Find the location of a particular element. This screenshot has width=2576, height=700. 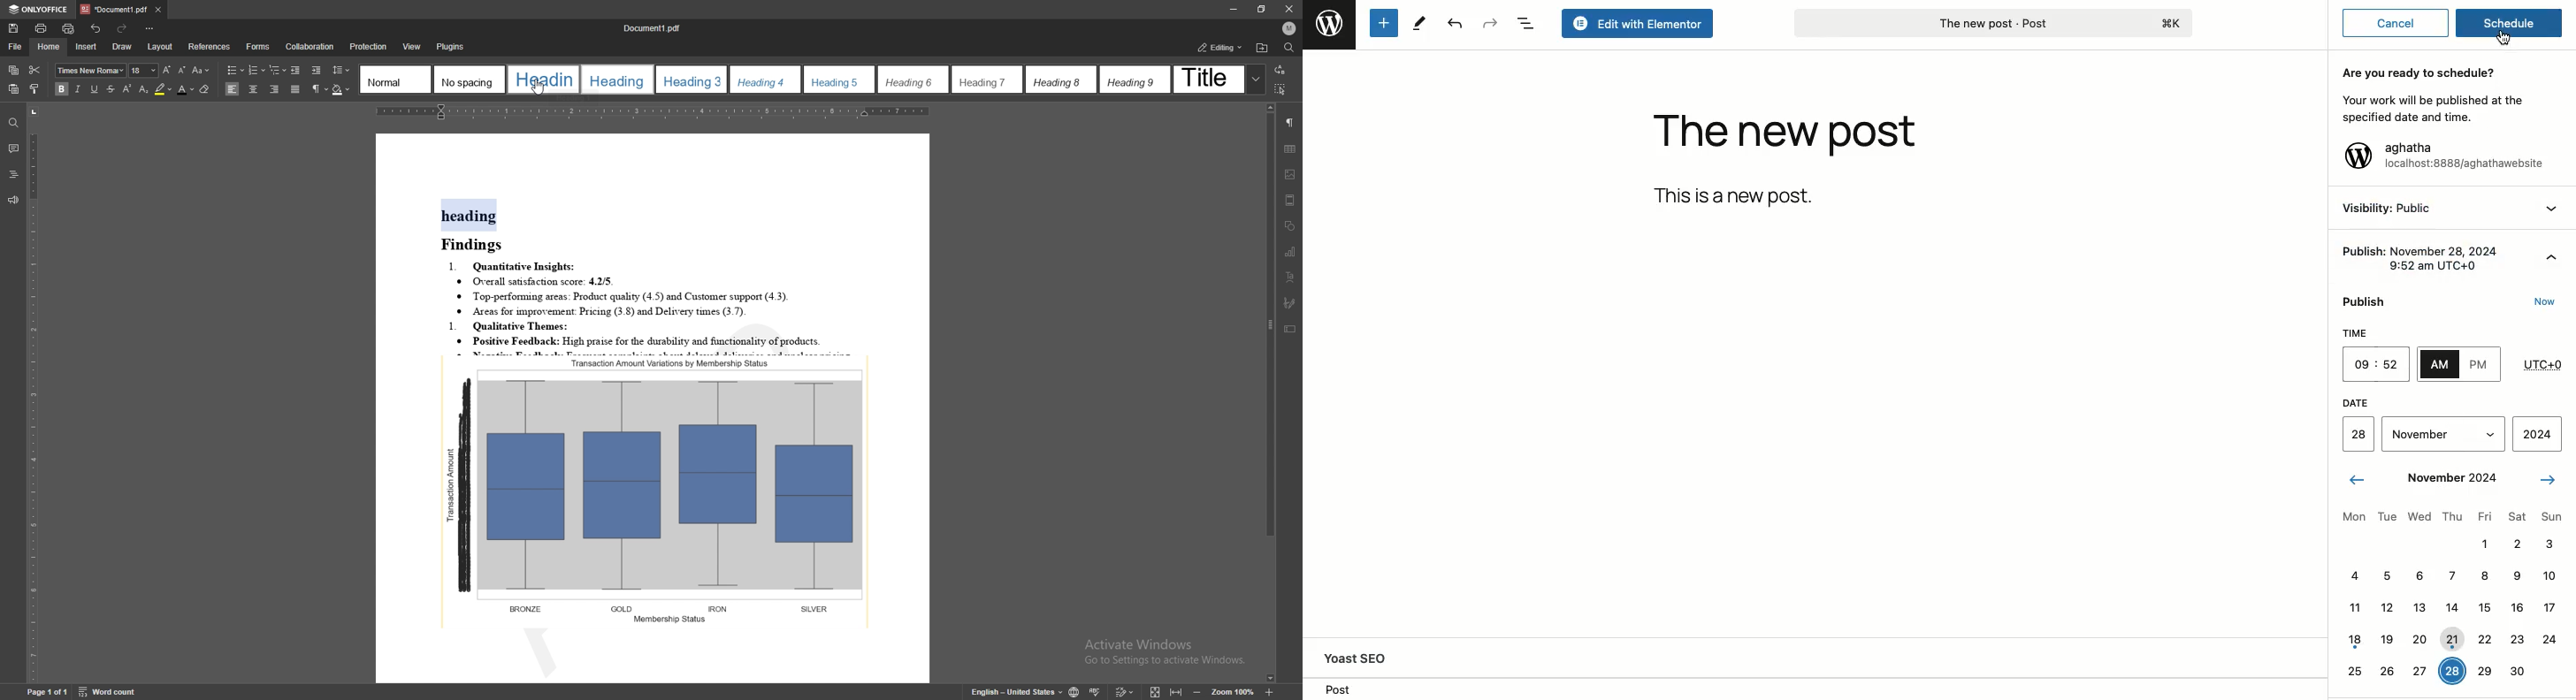

Publish is located at coordinates (2369, 298).